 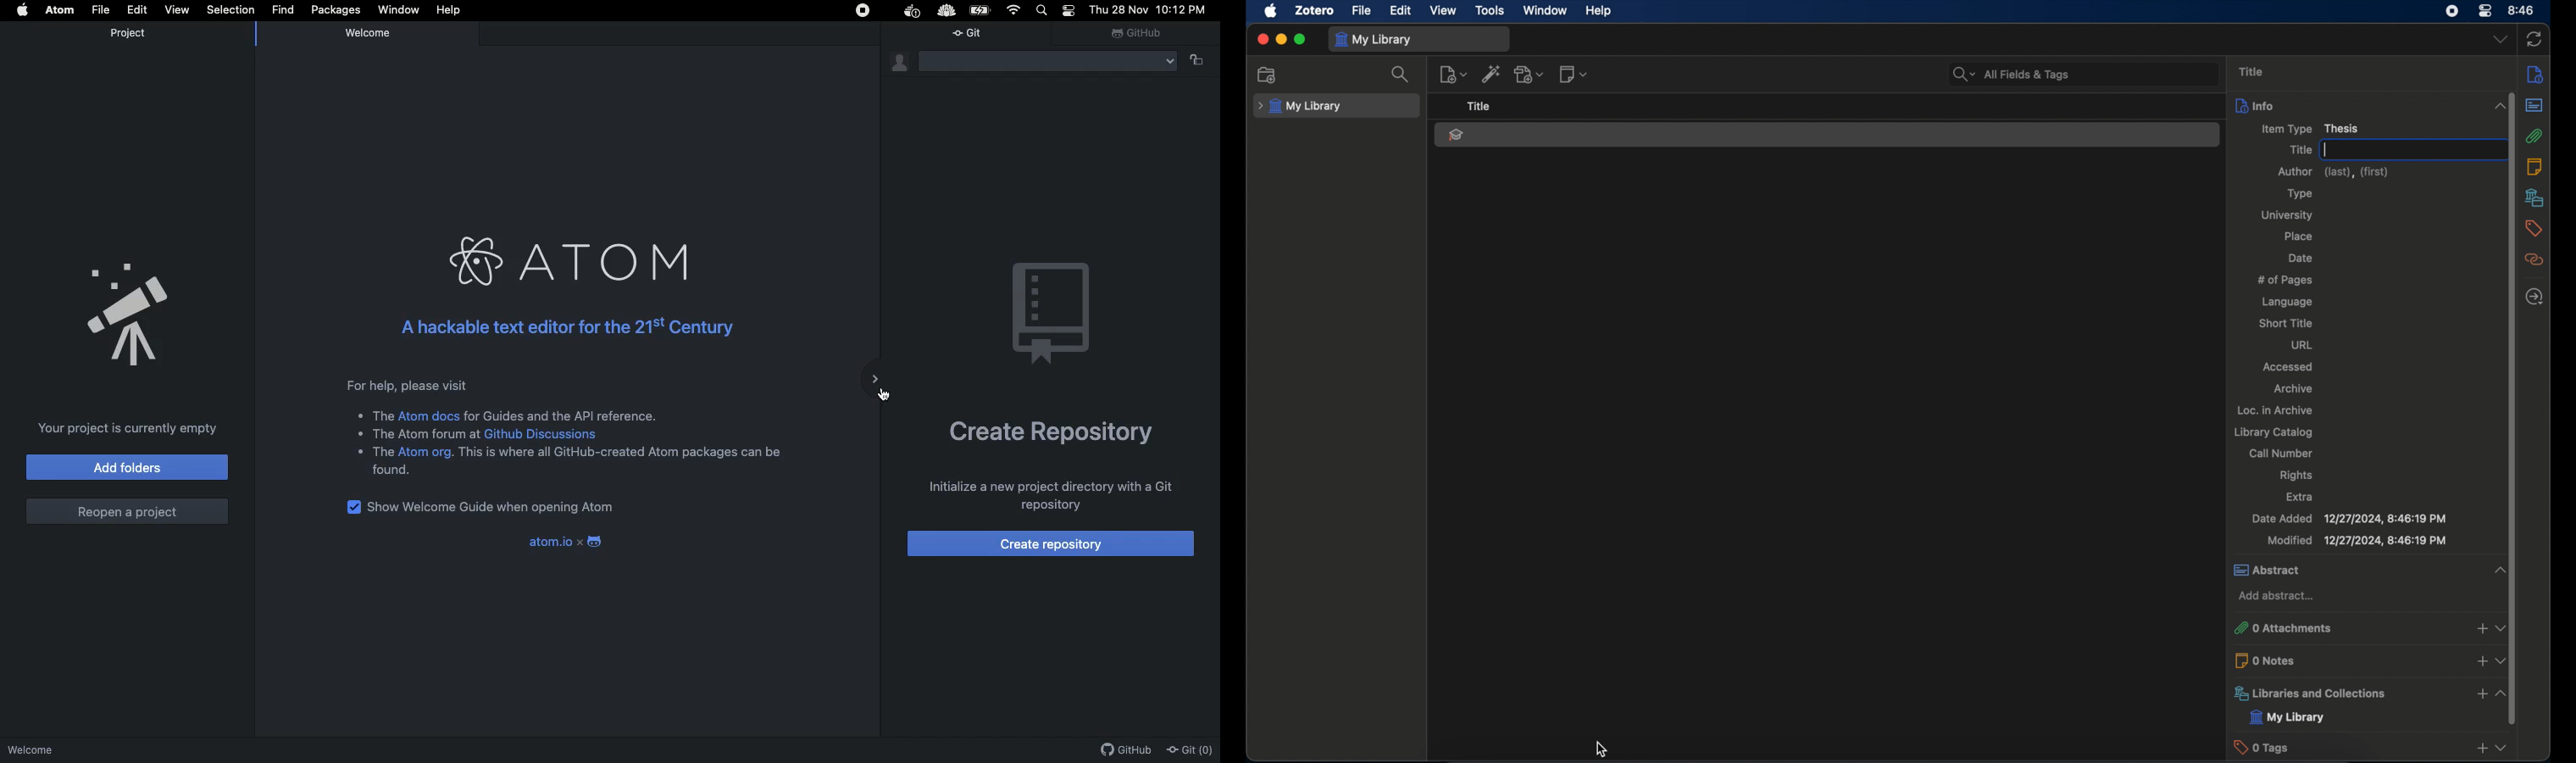 What do you see at coordinates (2522, 9) in the screenshot?
I see `time` at bounding box center [2522, 9].